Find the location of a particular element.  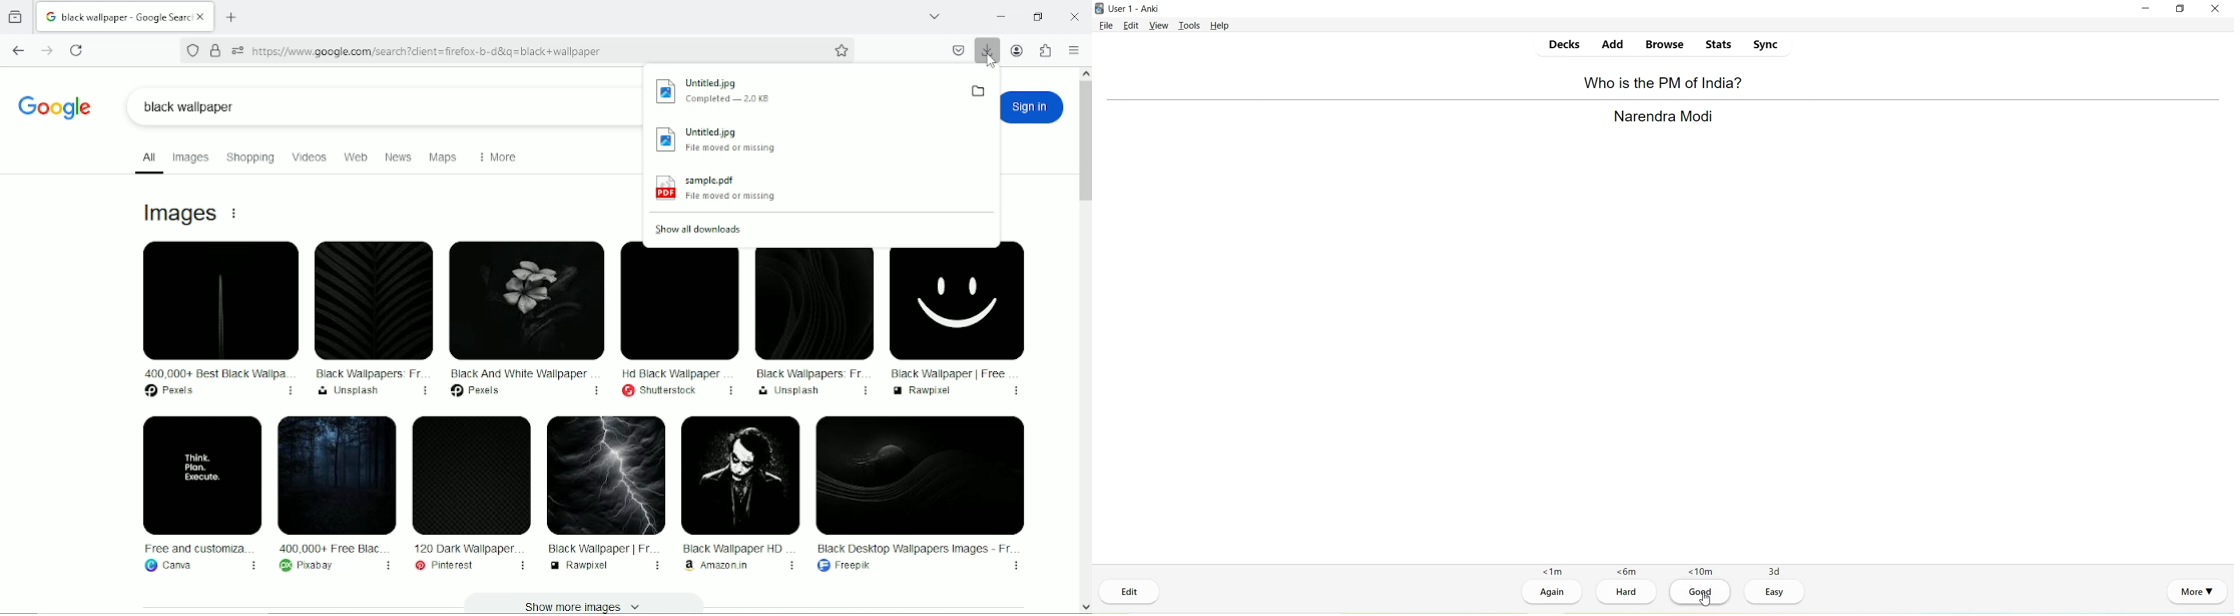

you have granted this website additional permissions  is located at coordinates (238, 50).